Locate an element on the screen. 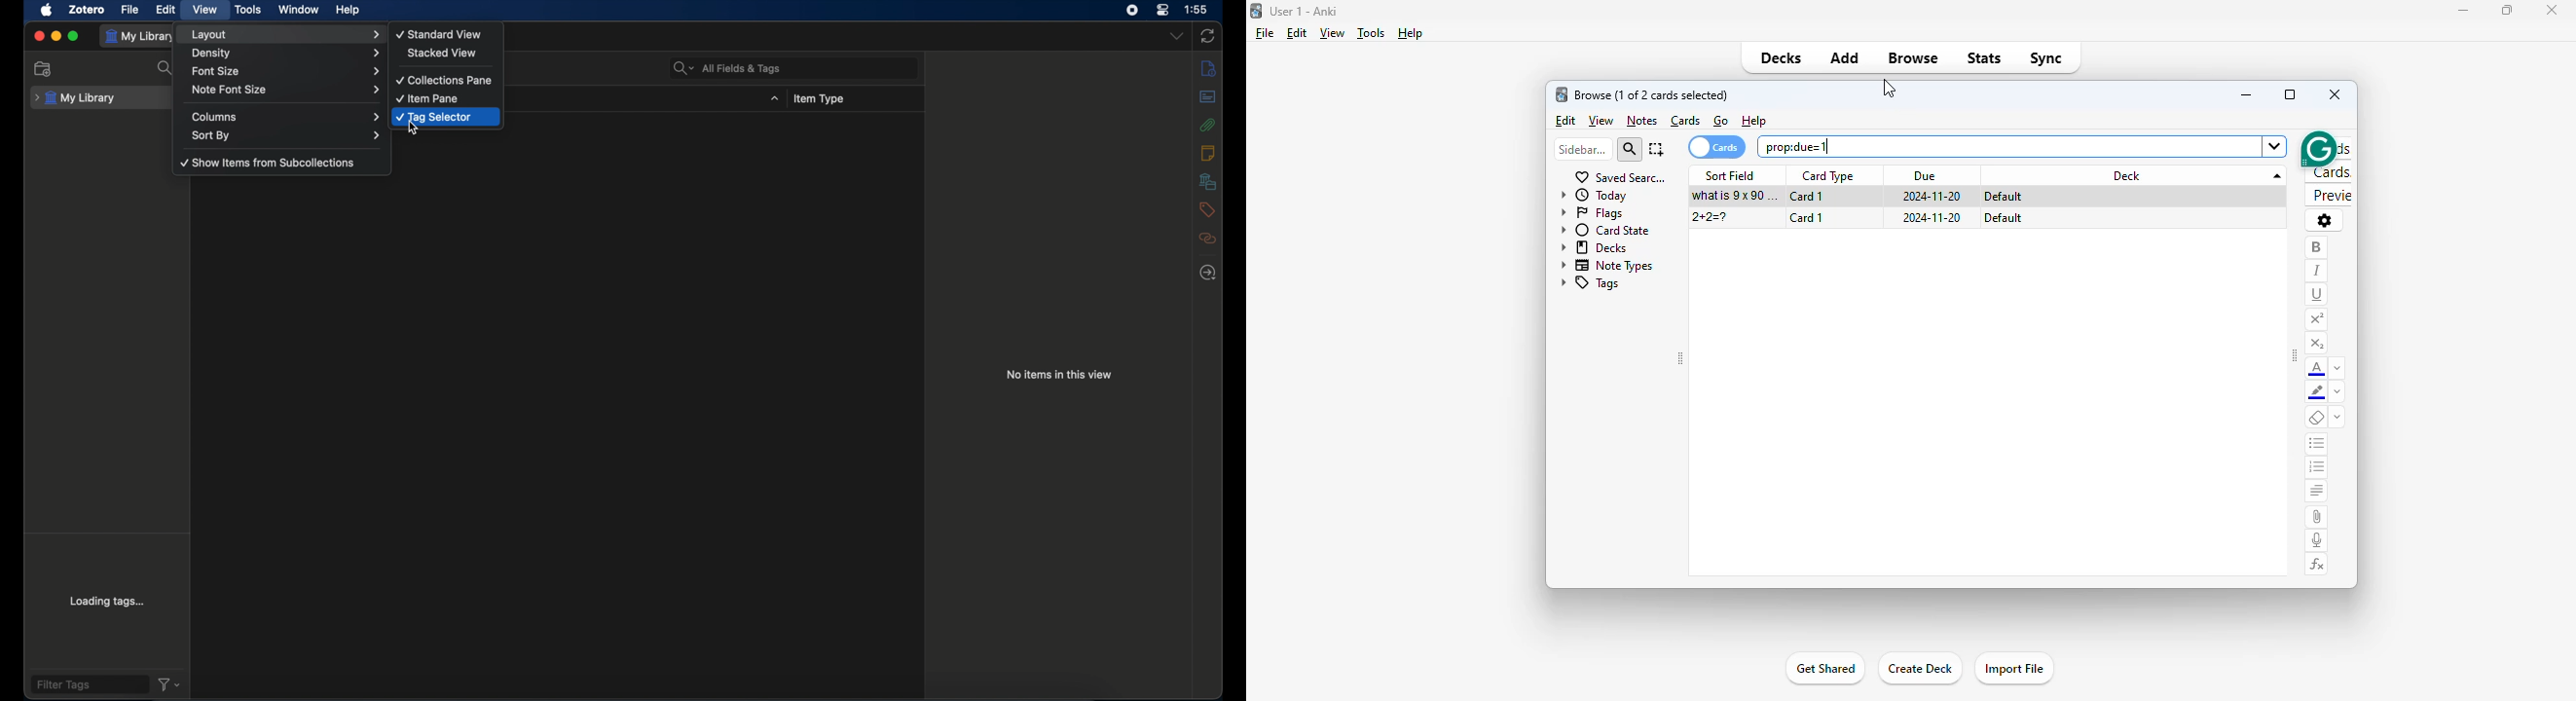 Image resolution: width=2576 pixels, height=728 pixels. font size is located at coordinates (286, 71).